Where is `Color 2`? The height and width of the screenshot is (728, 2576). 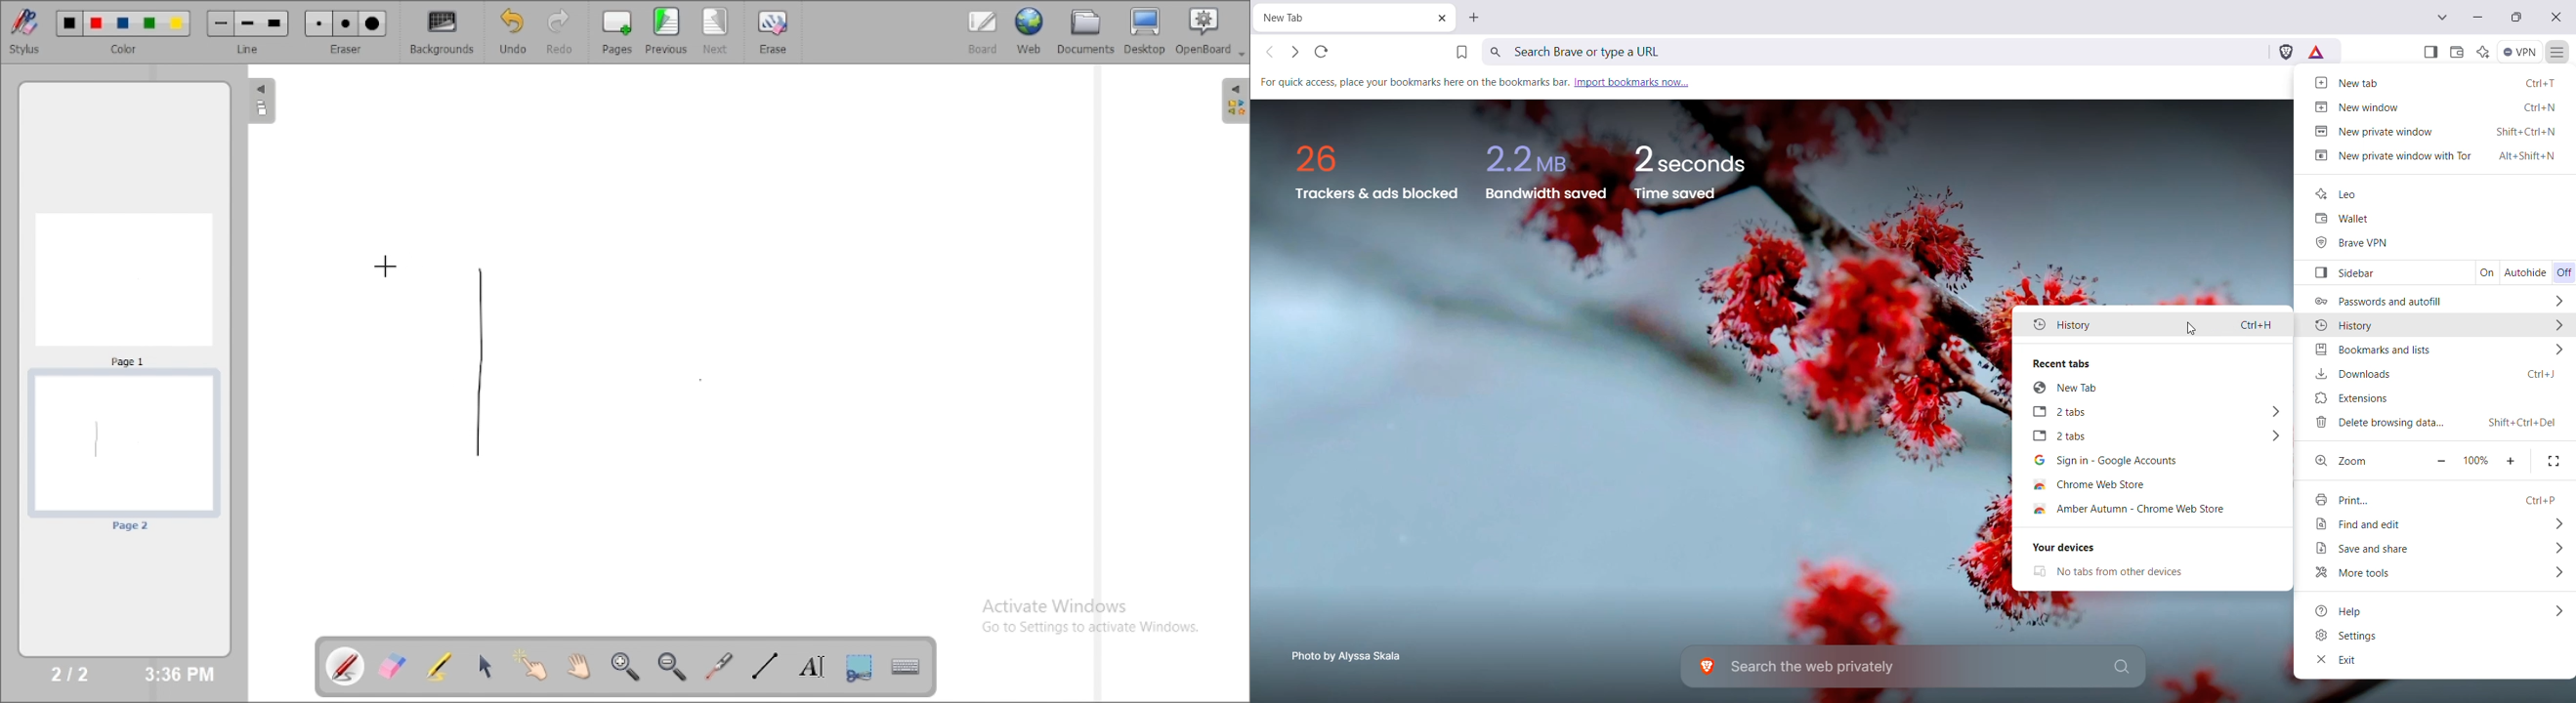 Color 2 is located at coordinates (97, 24).